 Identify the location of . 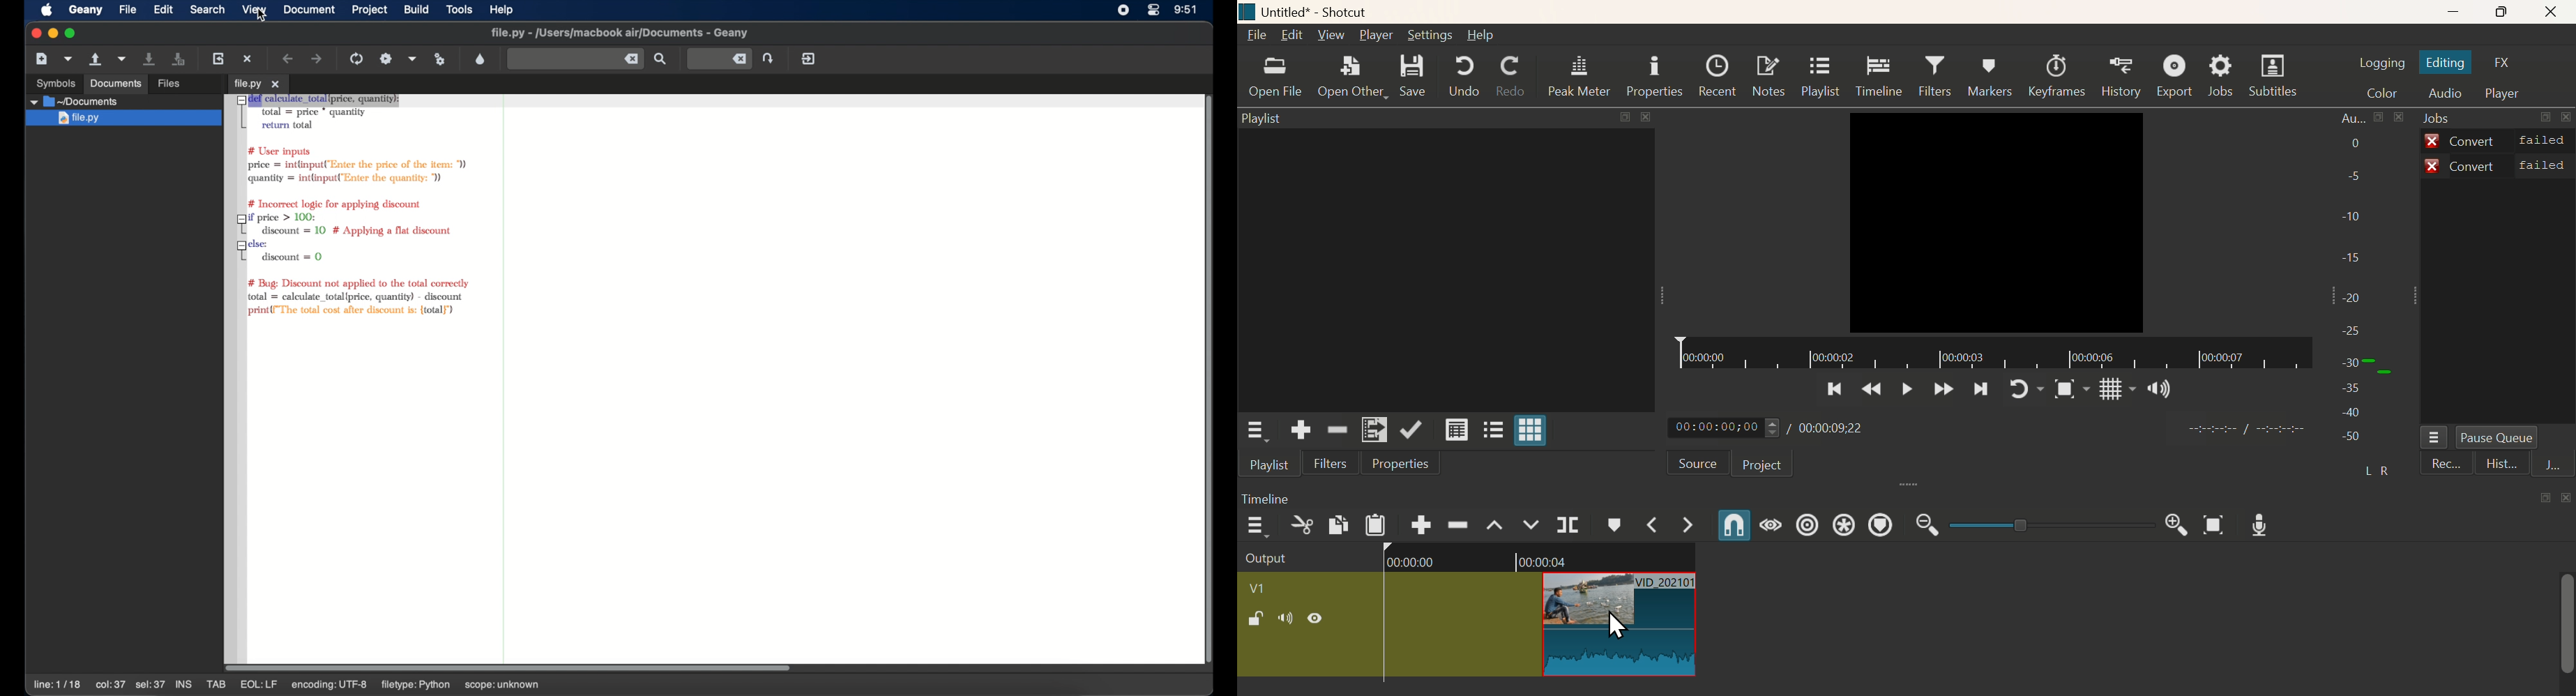
(1768, 464).